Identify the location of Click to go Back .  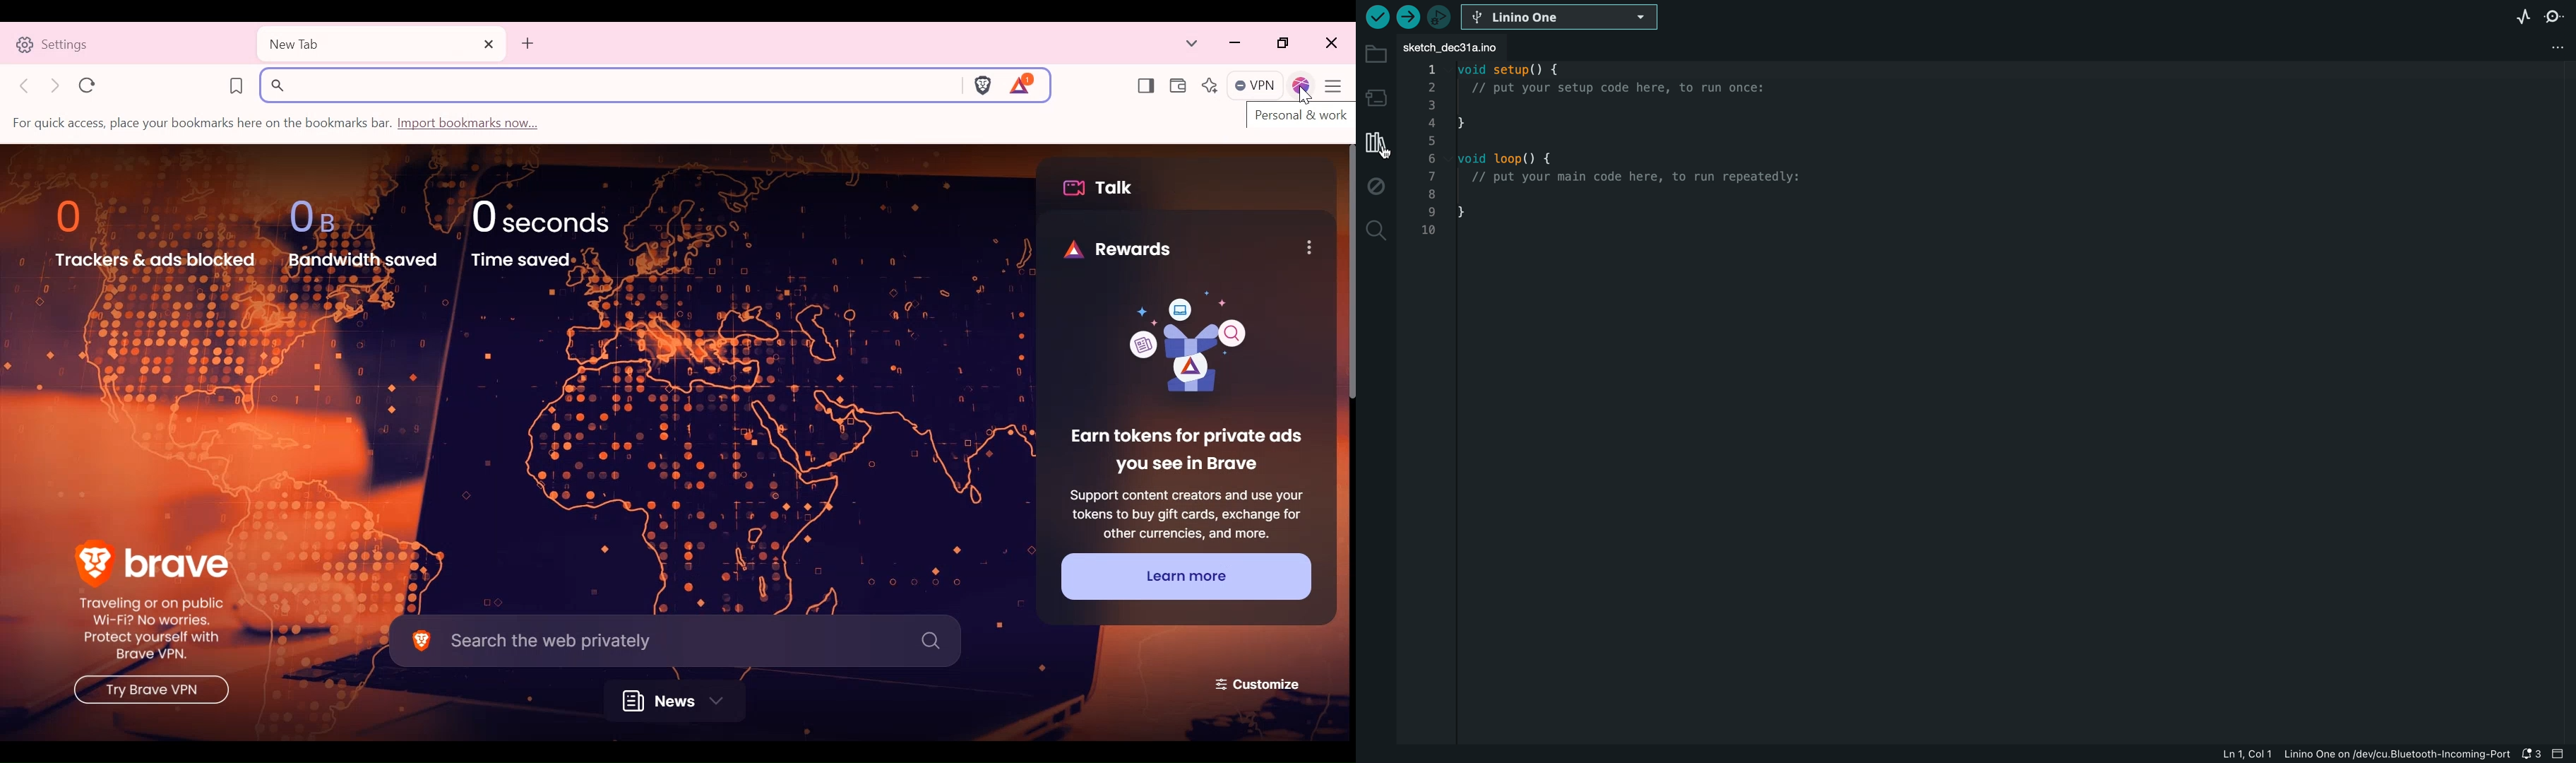
(26, 85).